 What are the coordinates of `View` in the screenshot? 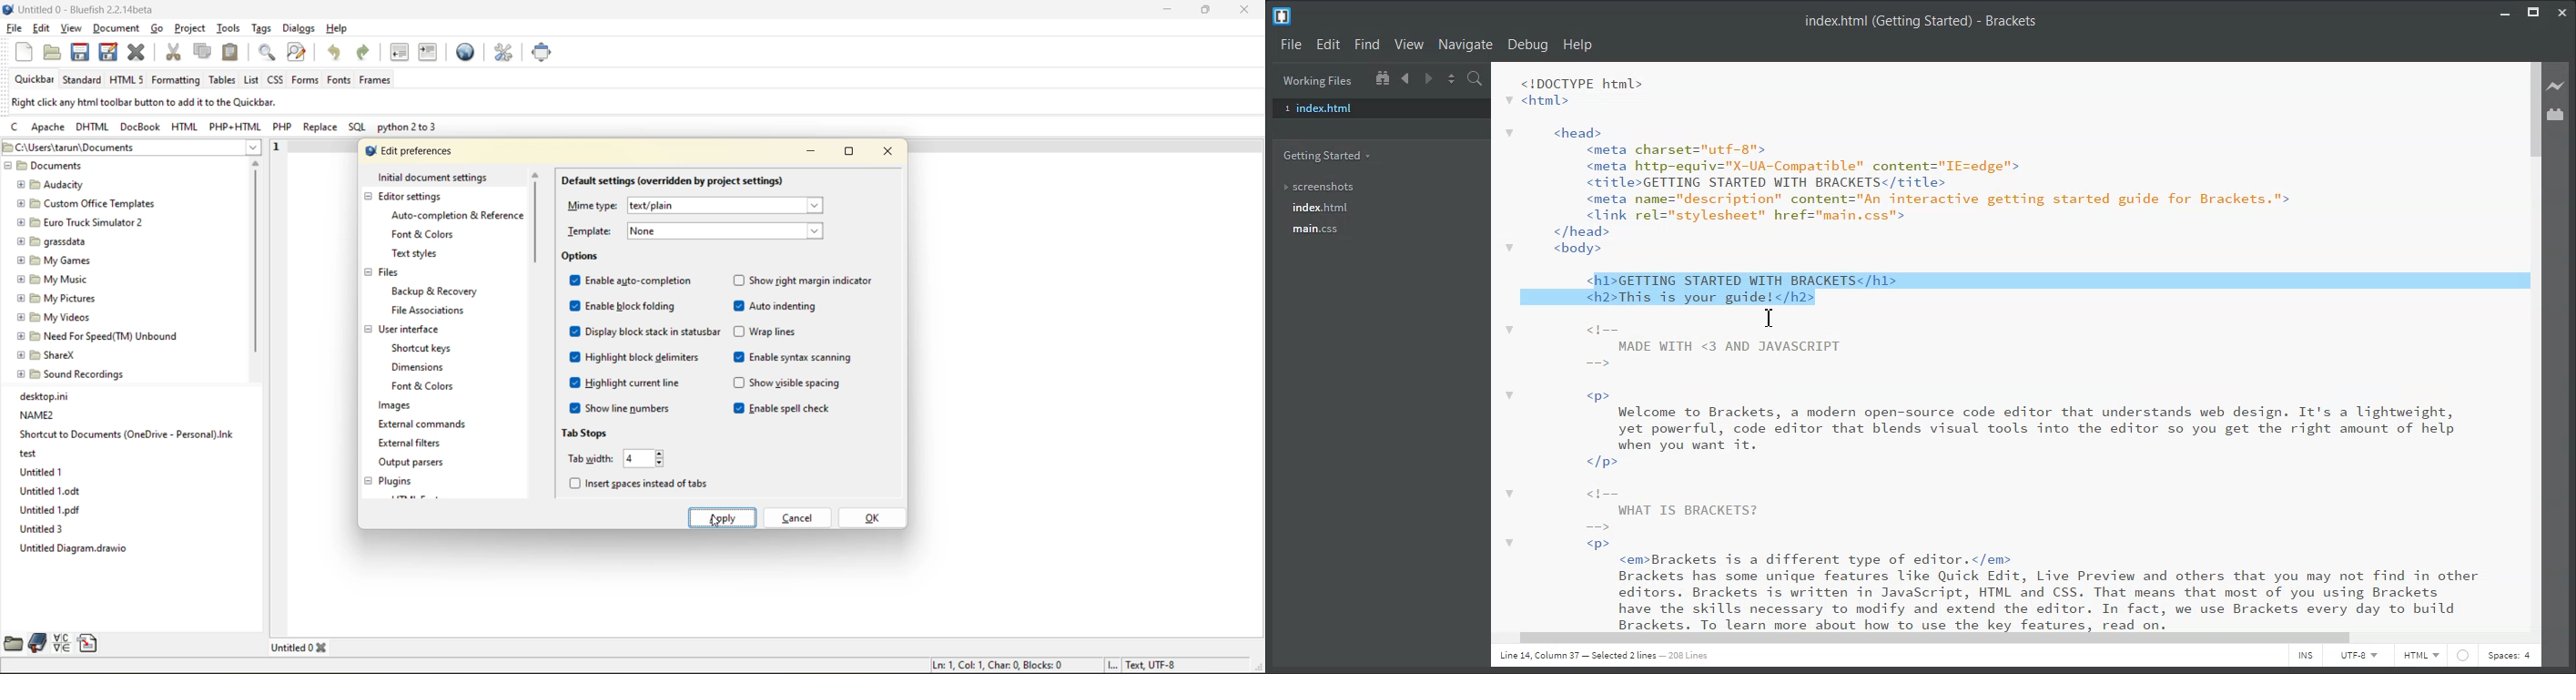 It's located at (1408, 44).